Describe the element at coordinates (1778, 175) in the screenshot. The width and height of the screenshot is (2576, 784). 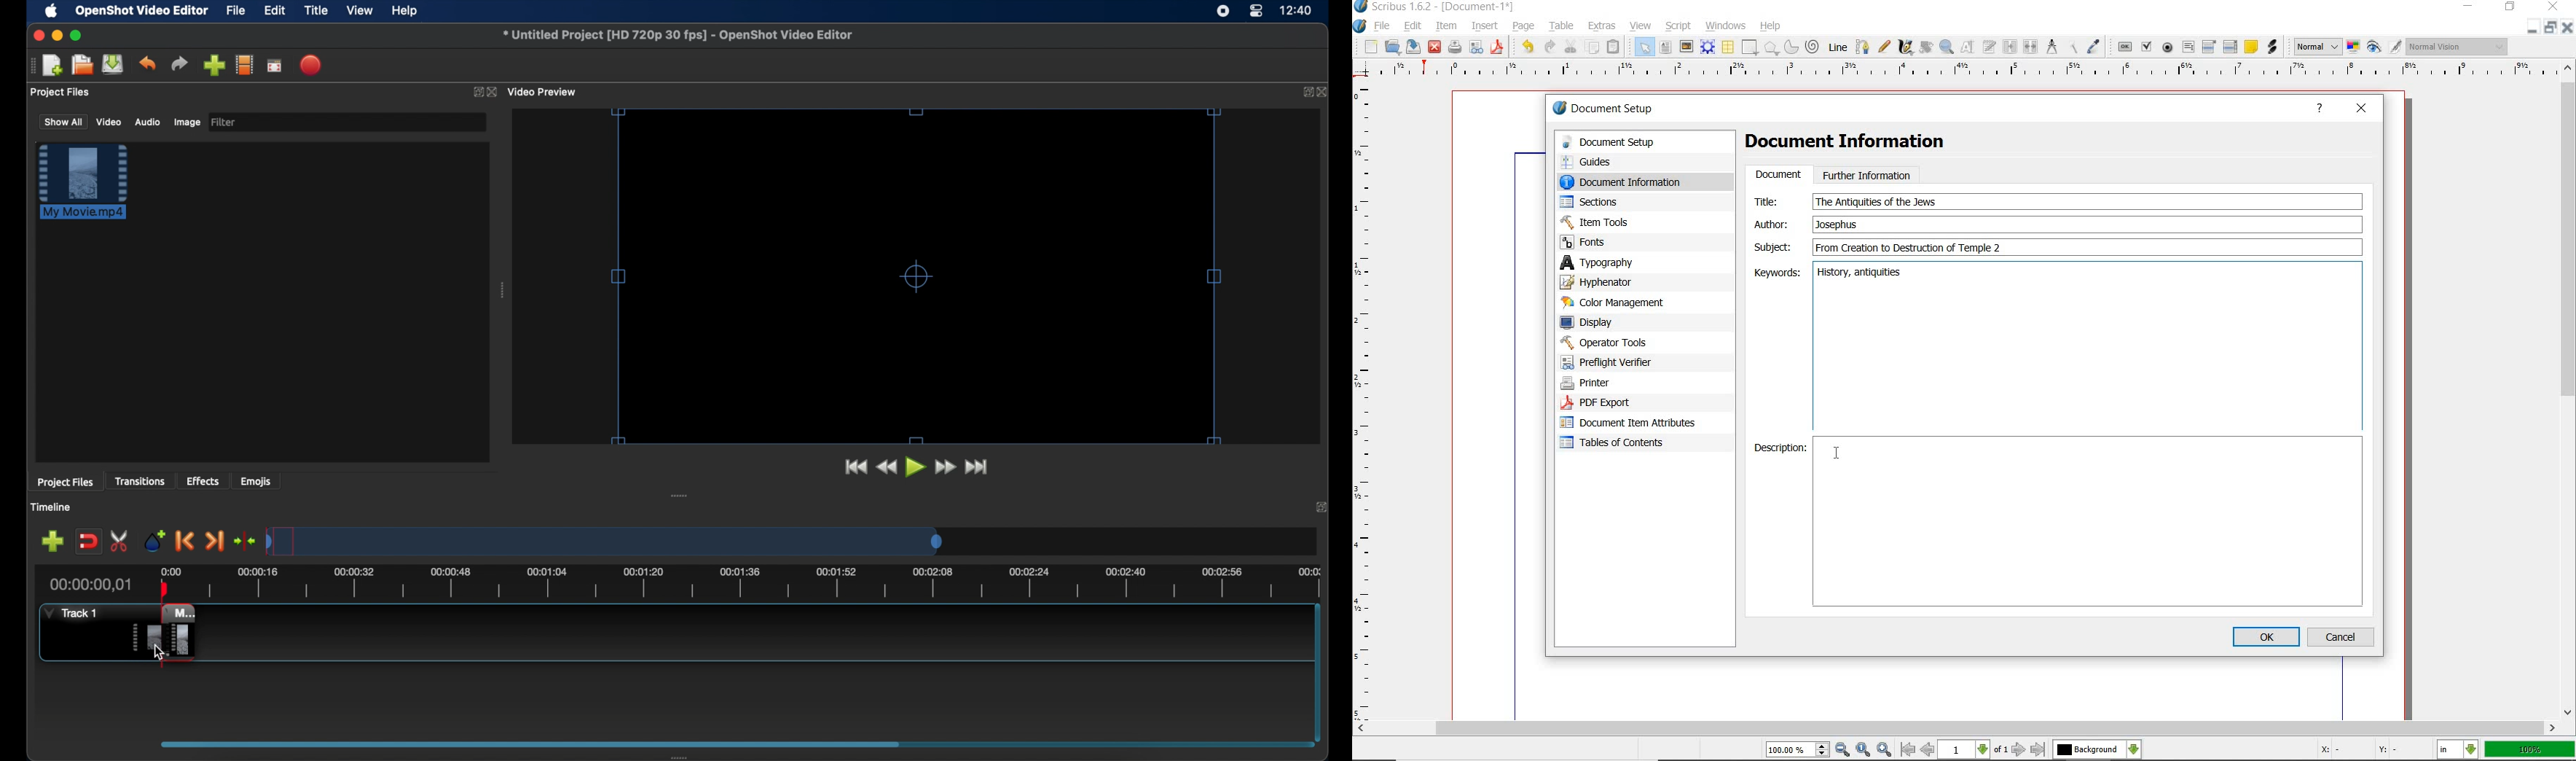
I see `document` at that location.